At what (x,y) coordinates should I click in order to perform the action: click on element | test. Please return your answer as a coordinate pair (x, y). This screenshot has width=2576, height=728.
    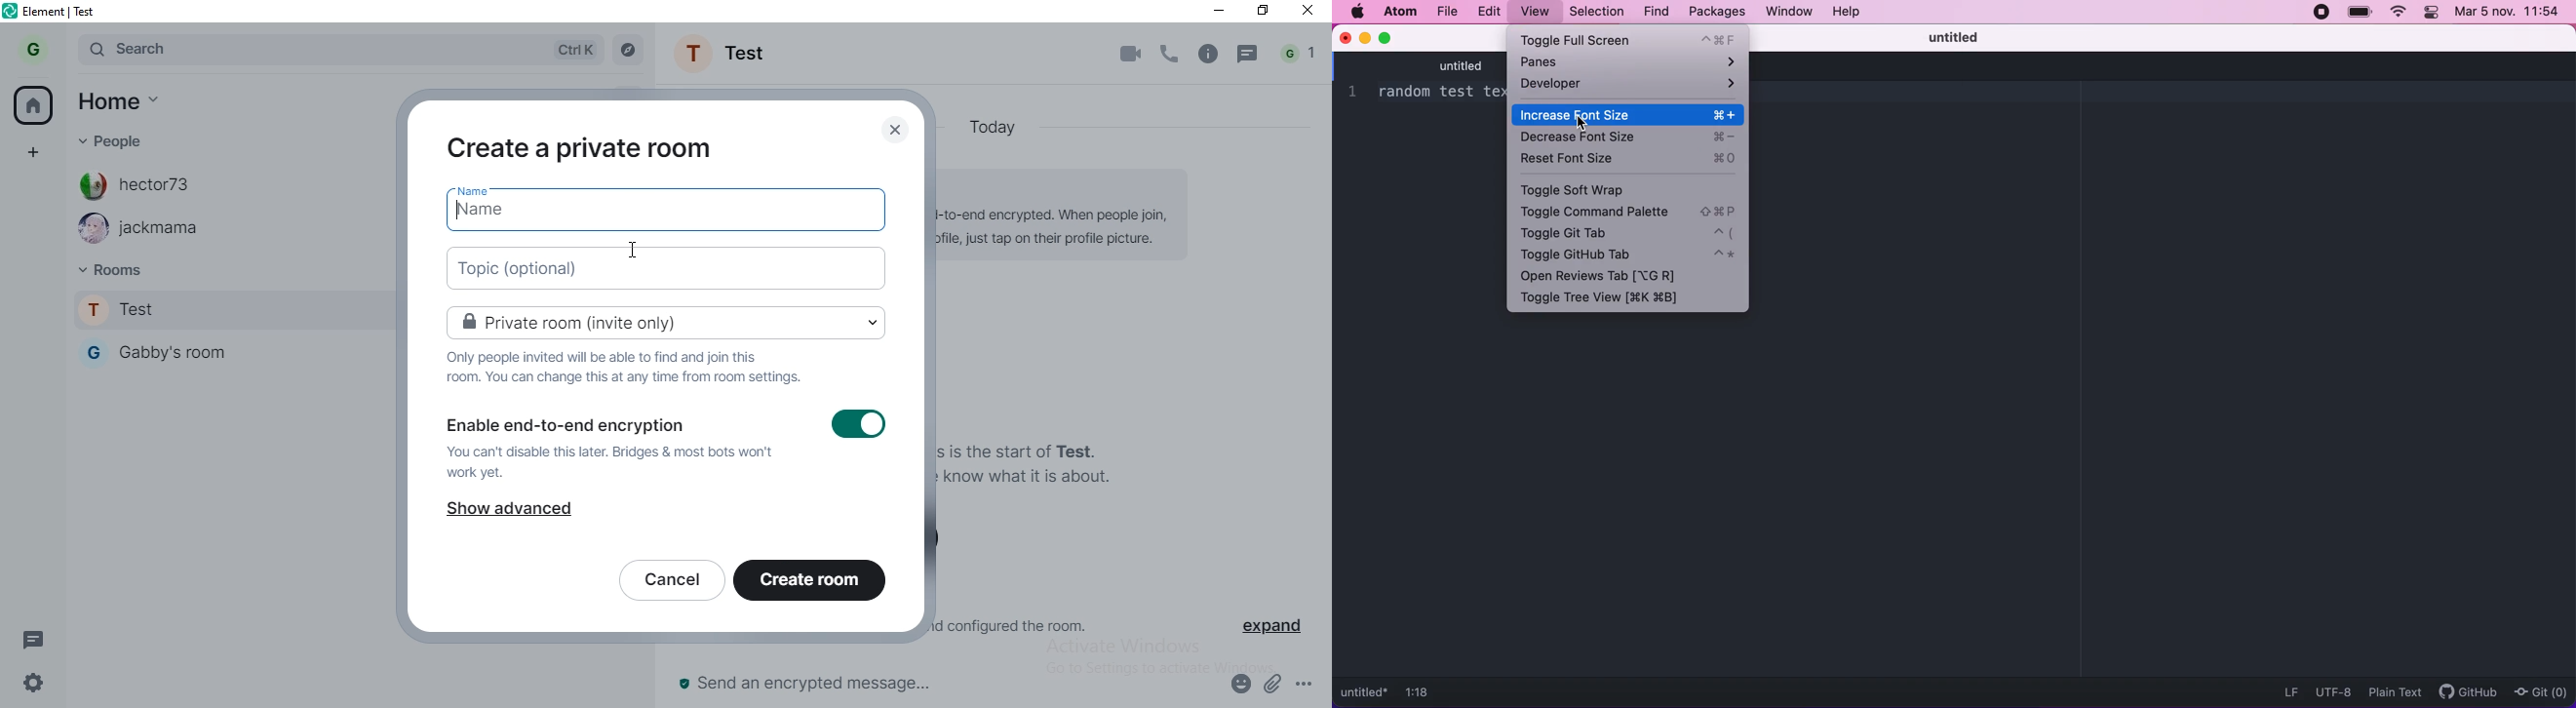
    Looking at the image, I should click on (50, 10).